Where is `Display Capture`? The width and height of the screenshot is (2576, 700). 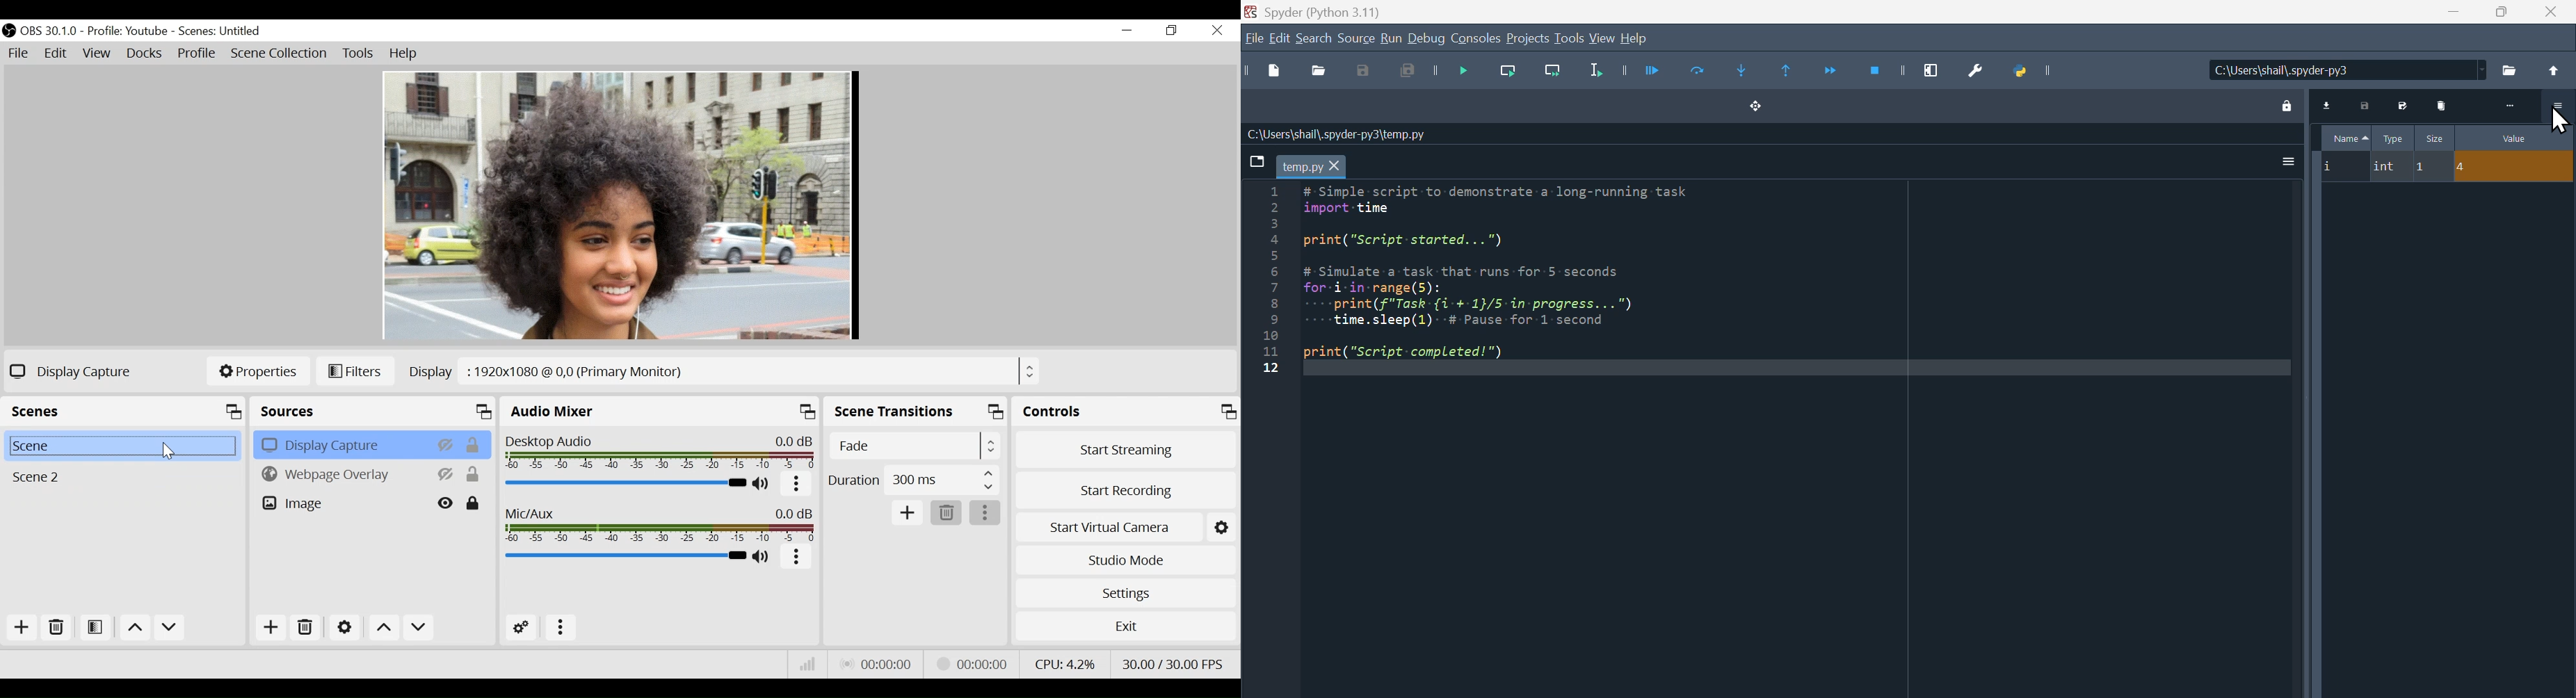
Display Capture is located at coordinates (342, 444).